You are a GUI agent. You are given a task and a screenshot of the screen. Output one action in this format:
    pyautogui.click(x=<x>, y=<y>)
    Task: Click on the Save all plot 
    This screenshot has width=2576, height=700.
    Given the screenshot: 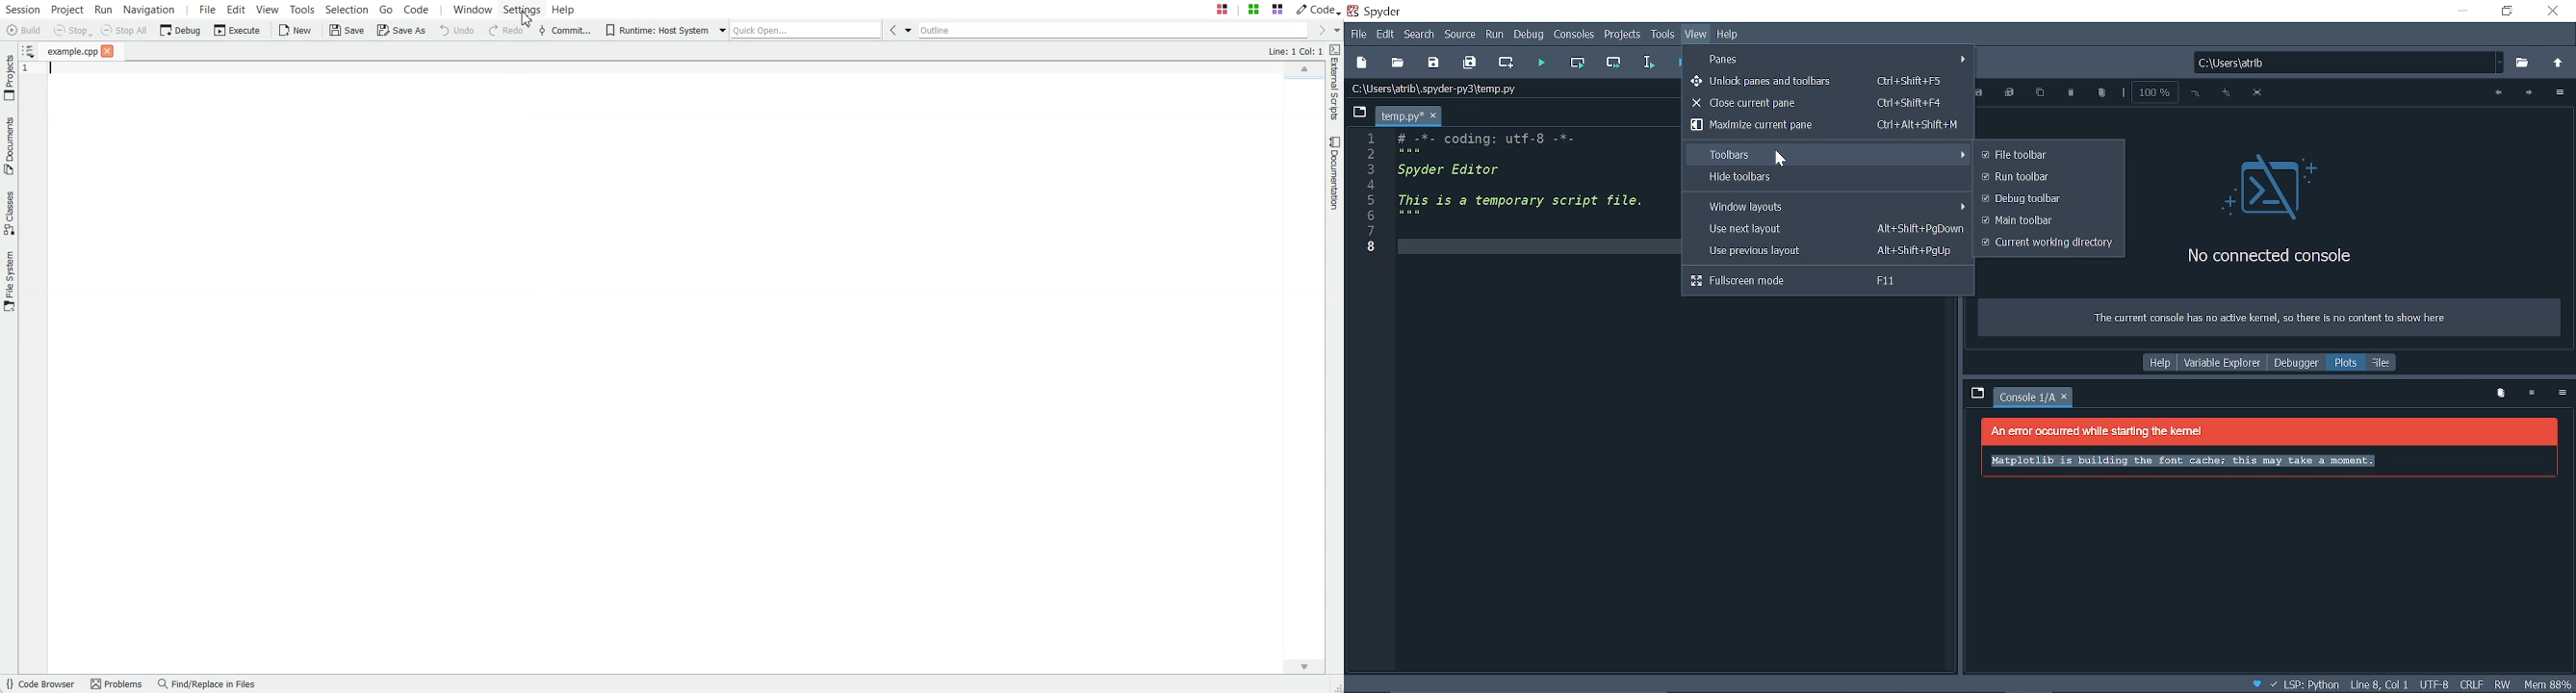 What is the action you would take?
    pyautogui.click(x=2010, y=93)
    